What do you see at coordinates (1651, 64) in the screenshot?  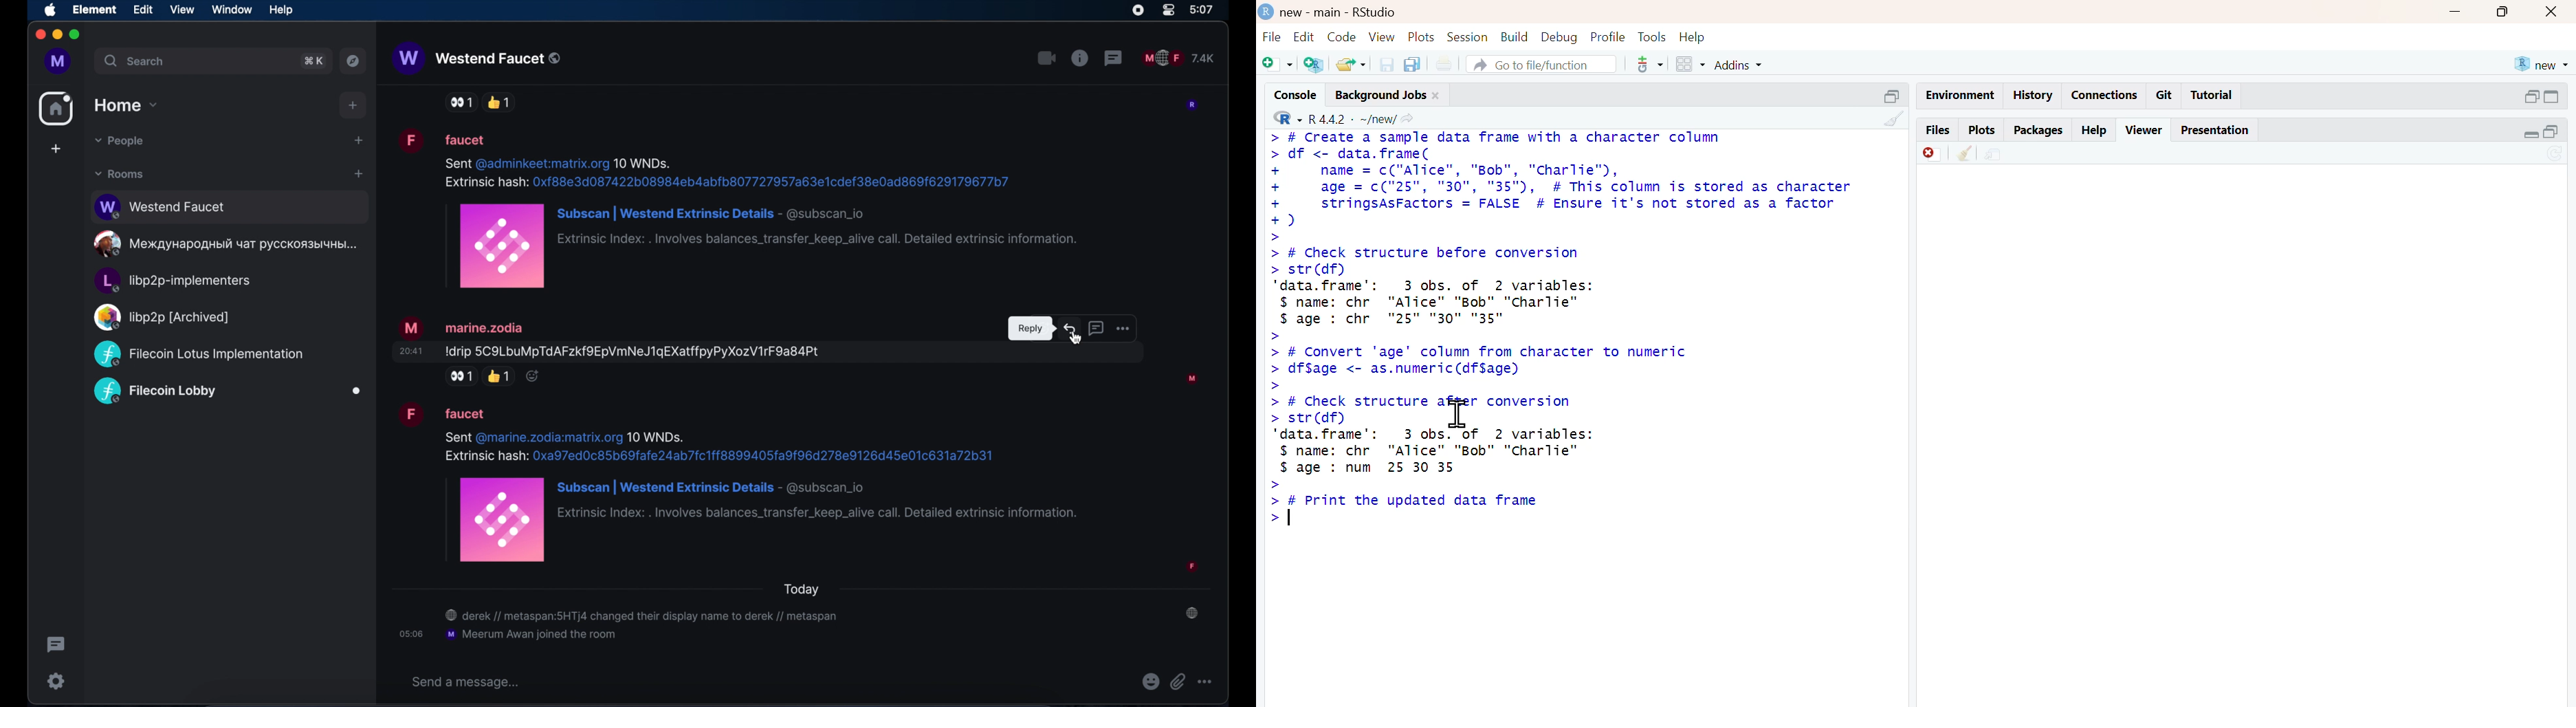 I see `tools` at bounding box center [1651, 64].